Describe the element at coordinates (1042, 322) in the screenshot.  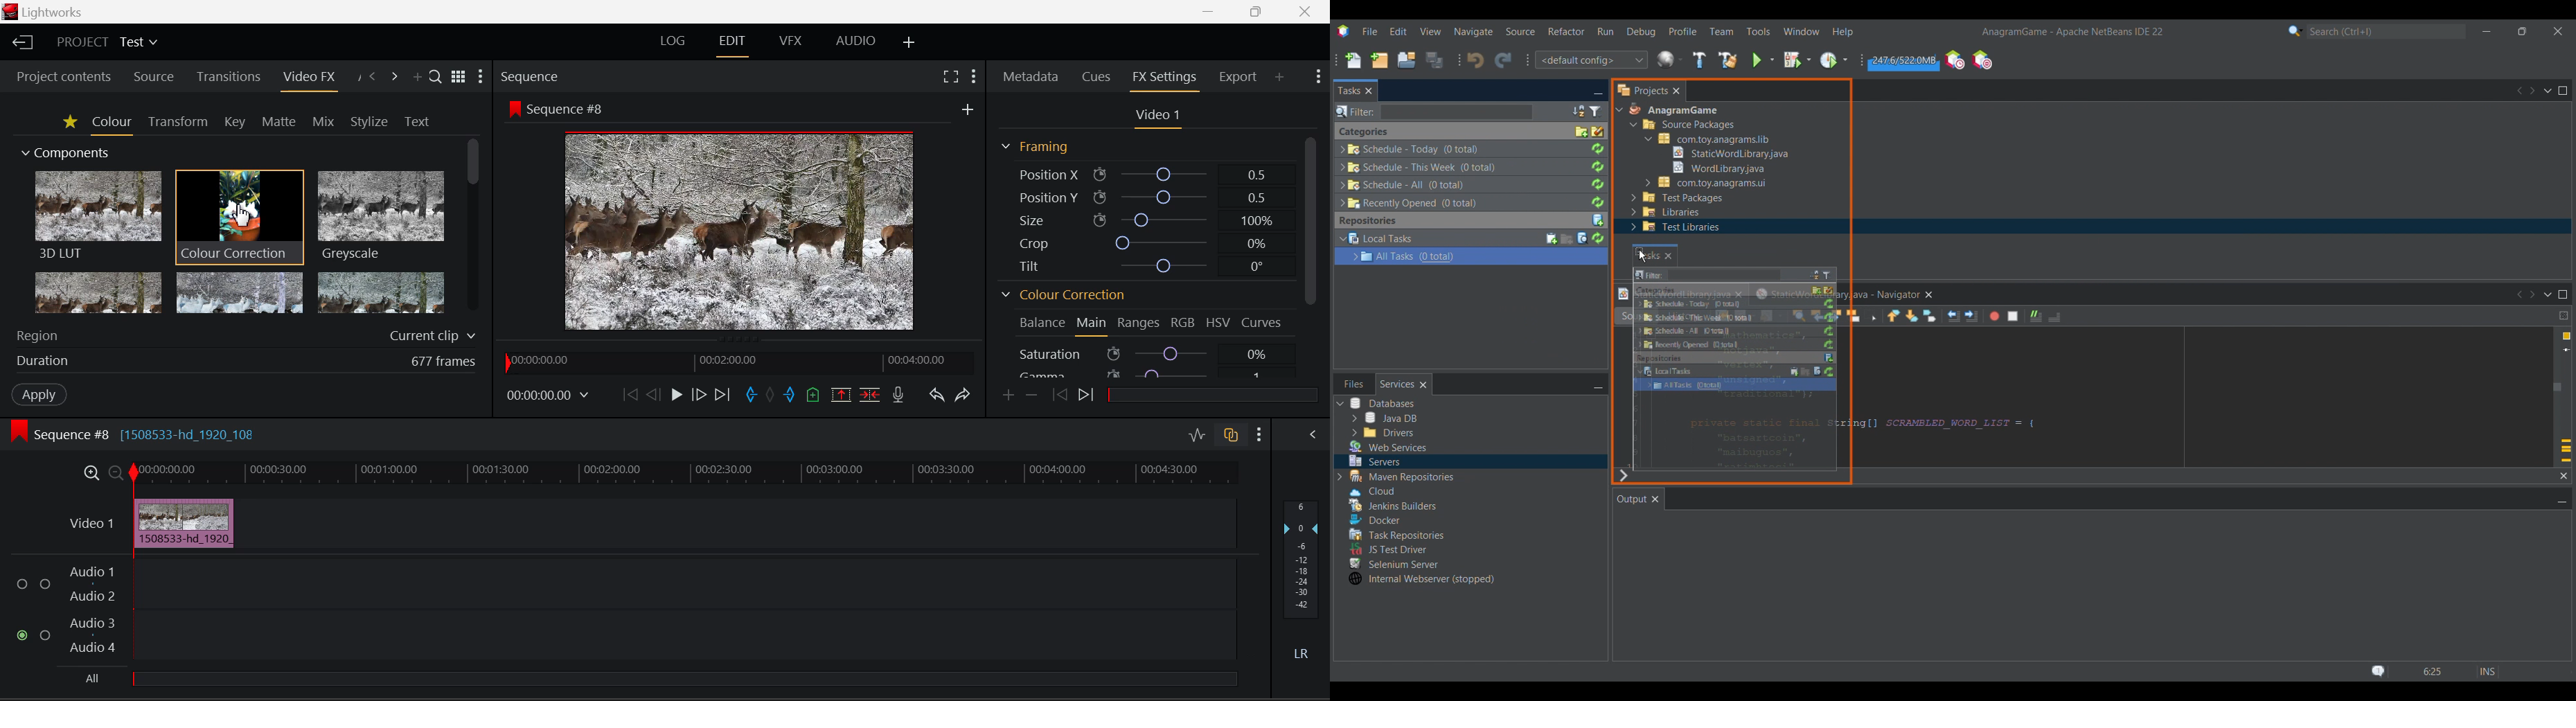
I see `Balance` at that location.